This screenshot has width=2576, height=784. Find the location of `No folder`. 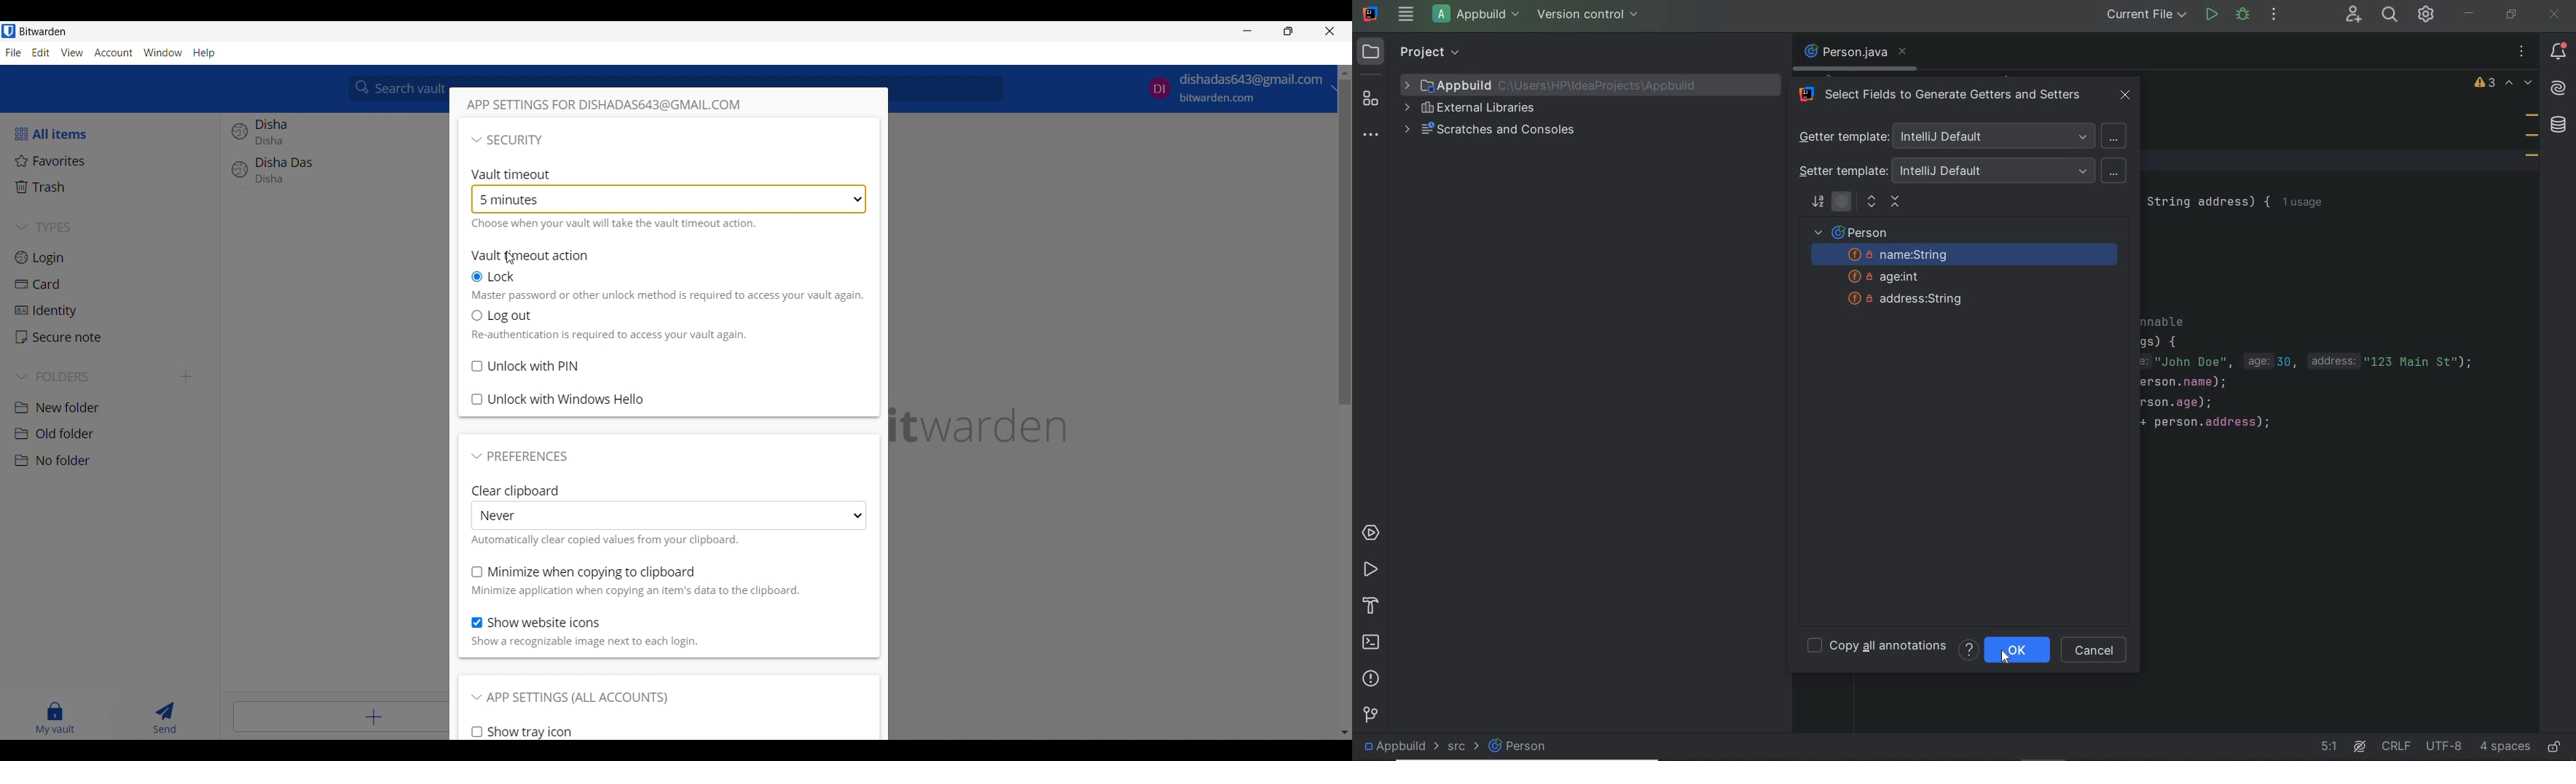

No folder is located at coordinates (114, 461).